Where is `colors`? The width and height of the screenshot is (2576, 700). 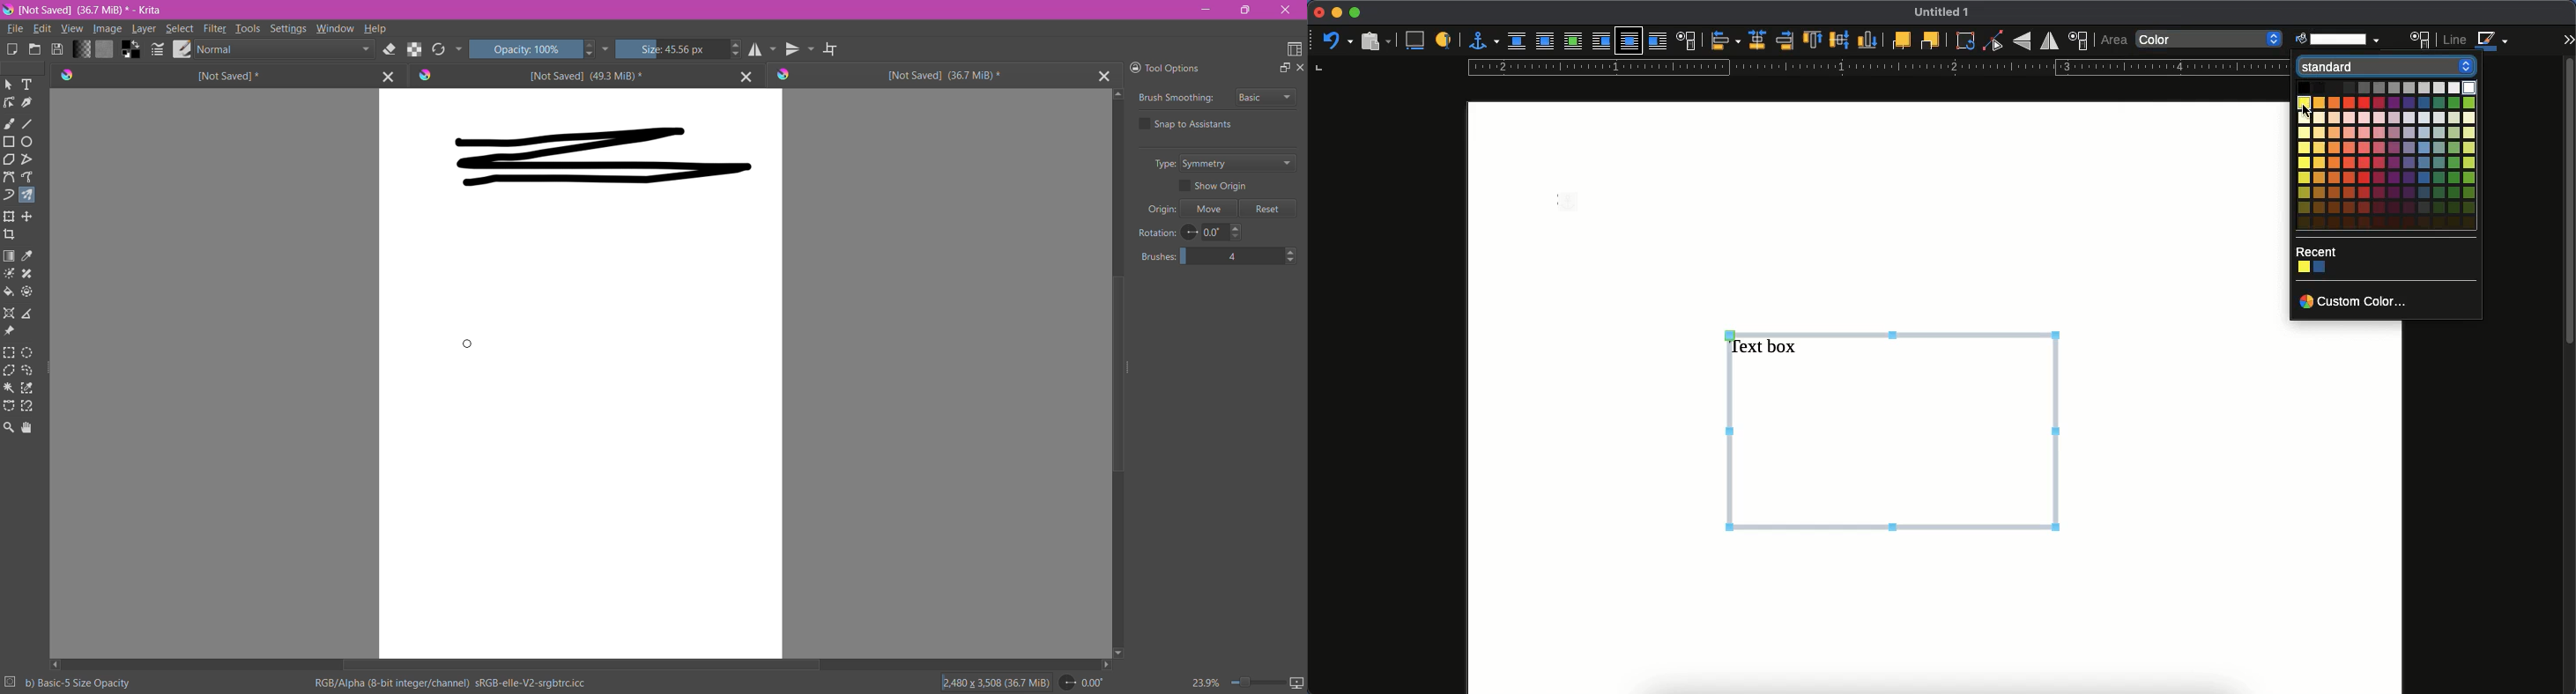 colors is located at coordinates (2402, 156).